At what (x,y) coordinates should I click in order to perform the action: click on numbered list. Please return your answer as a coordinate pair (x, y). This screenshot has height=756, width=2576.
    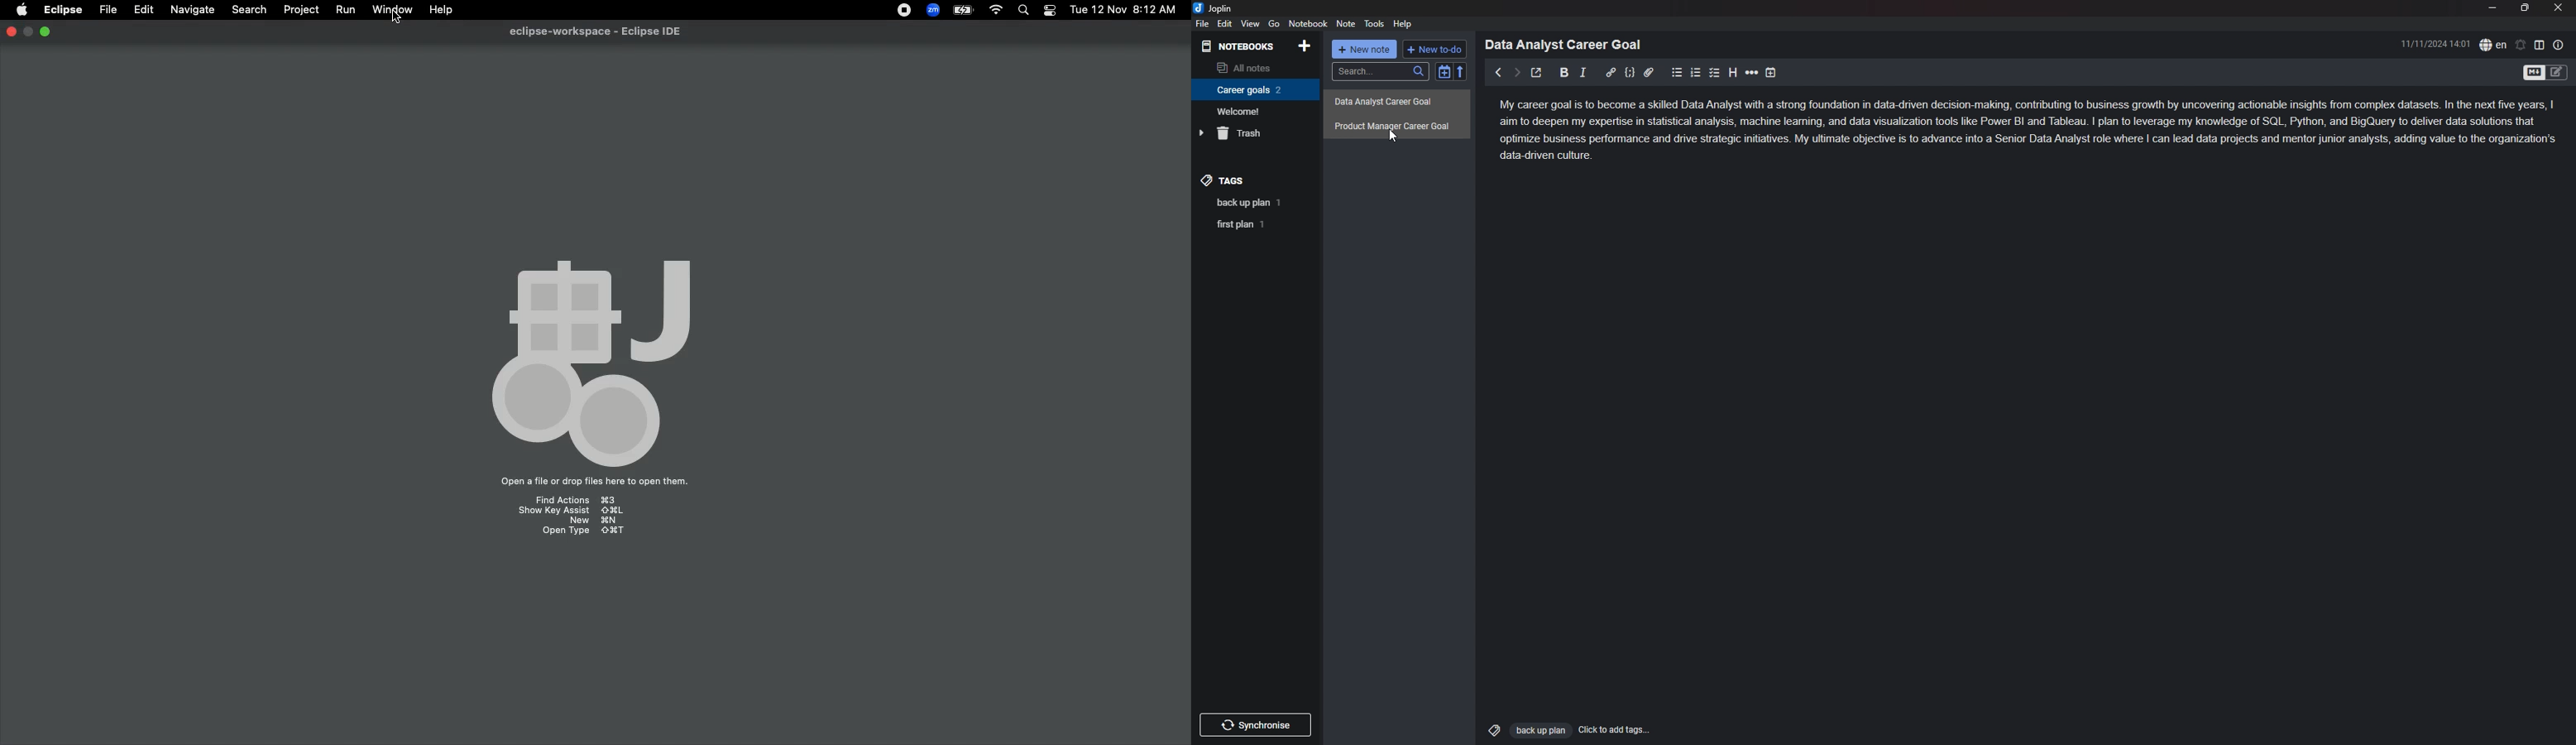
    Looking at the image, I should click on (1696, 74).